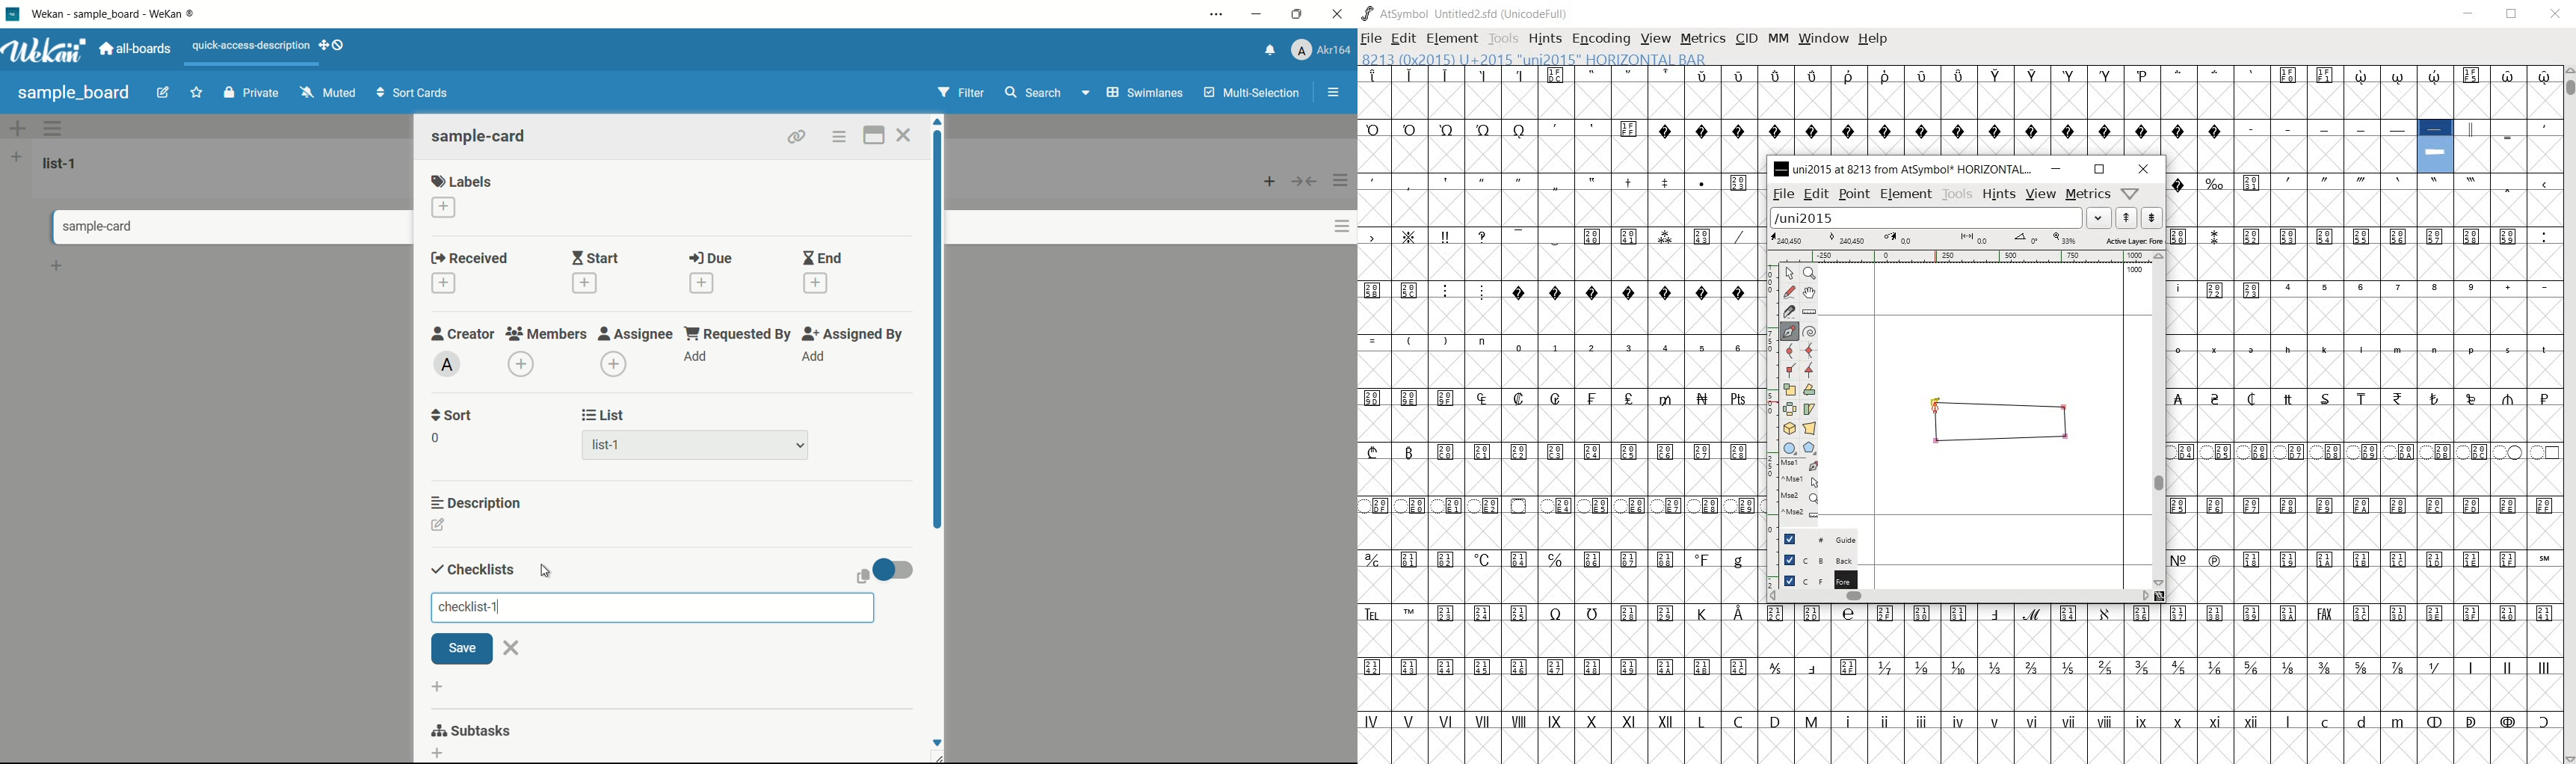 The image size is (2576, 784). What do you see at coordinates (937, 742) in the screenshot?
I see `scroll down` at bounding box center [937, 742].